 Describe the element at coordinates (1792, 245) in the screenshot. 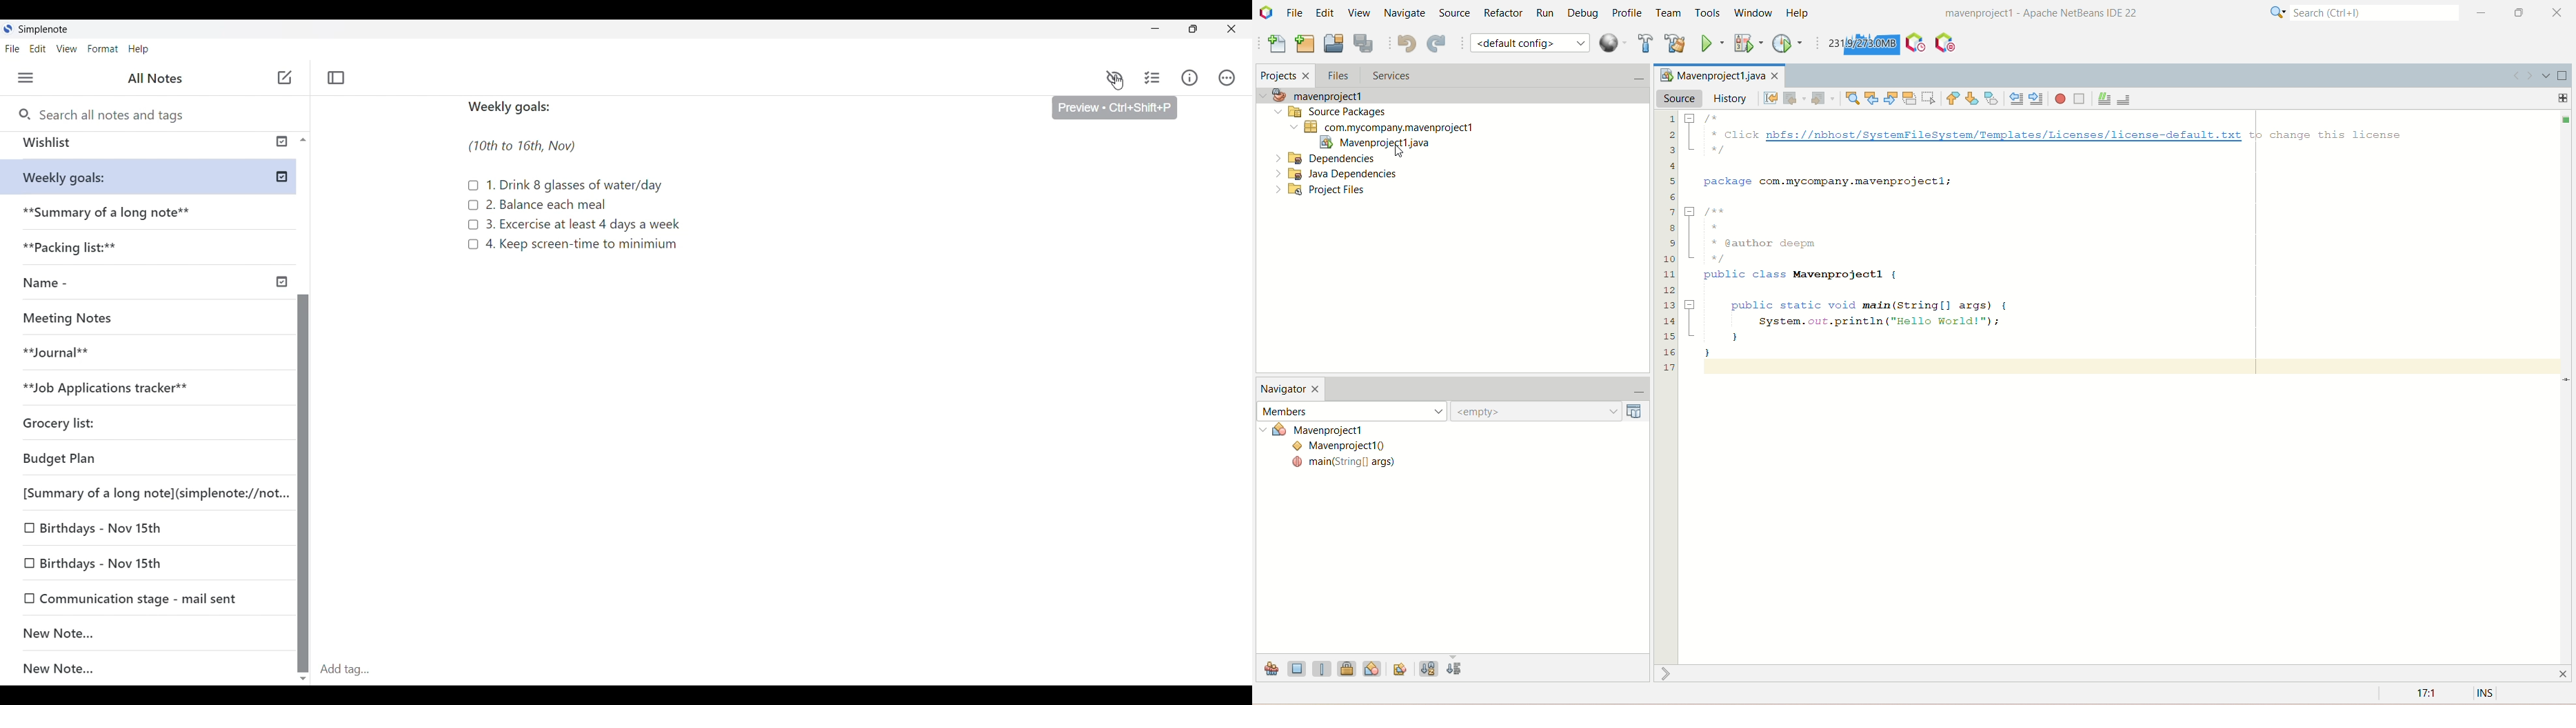

I see `od+ Gauthor deepm*/ public class Mavenproject {` at that location.